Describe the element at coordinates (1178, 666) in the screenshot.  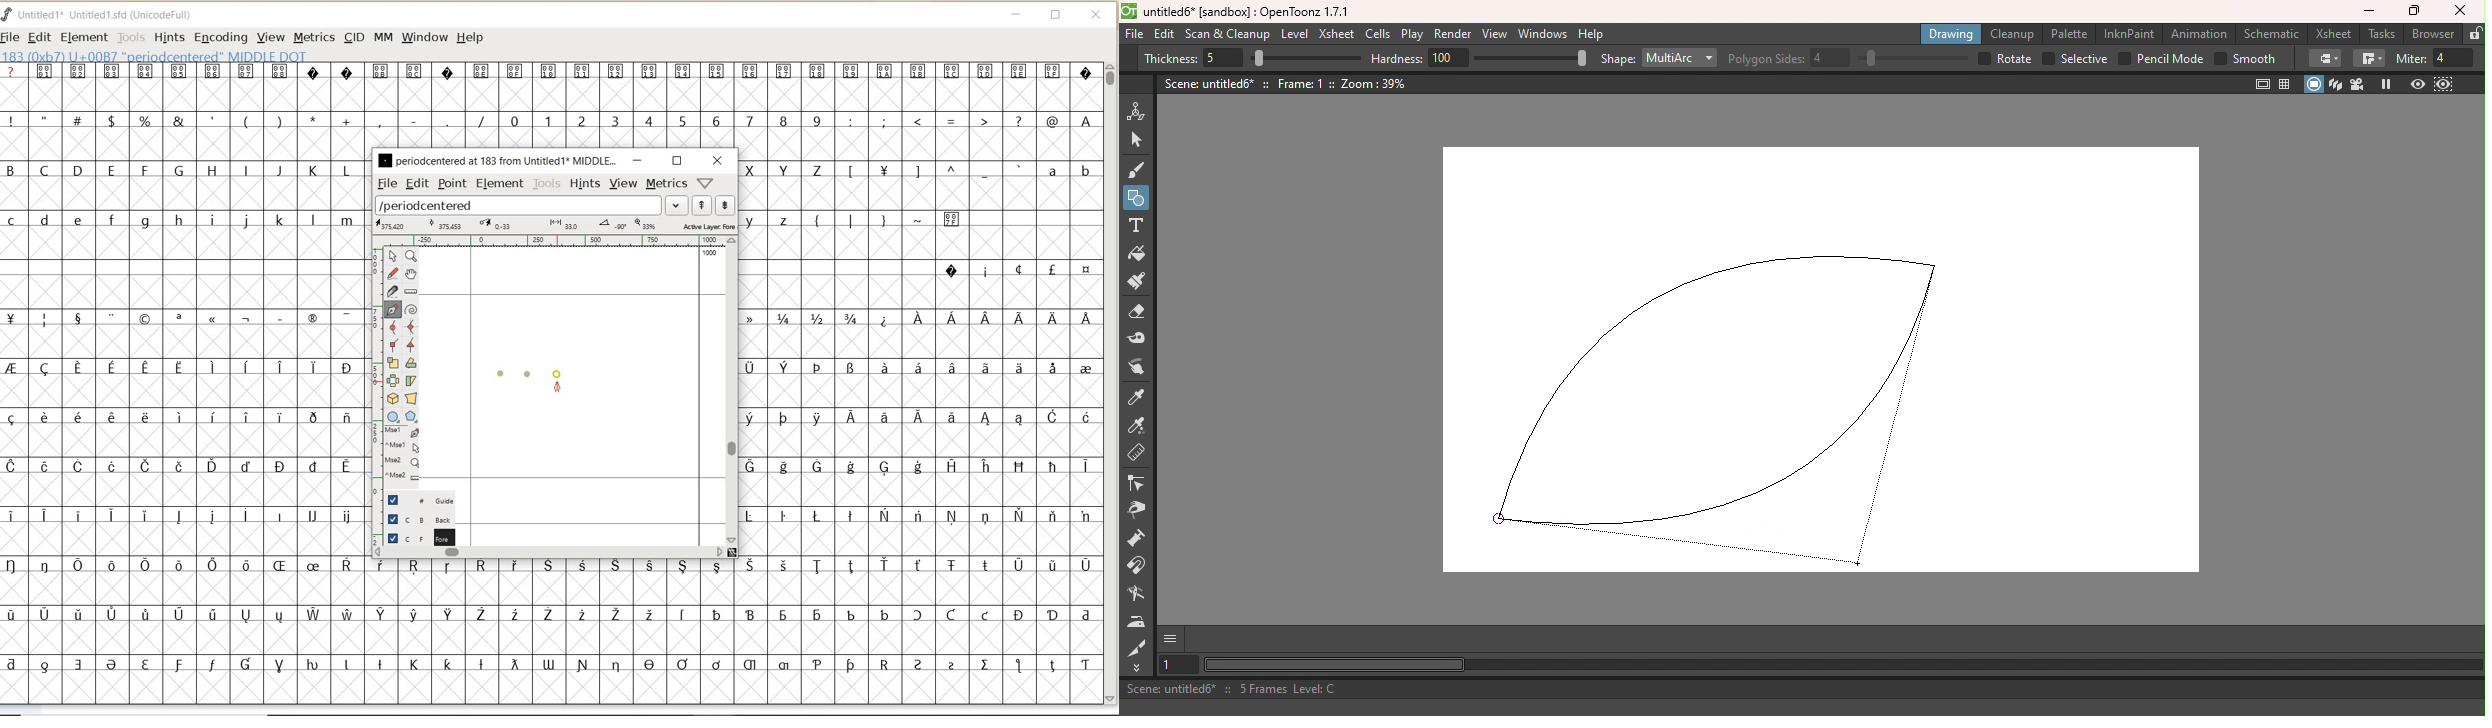
I see `Set the current frame` at that location.